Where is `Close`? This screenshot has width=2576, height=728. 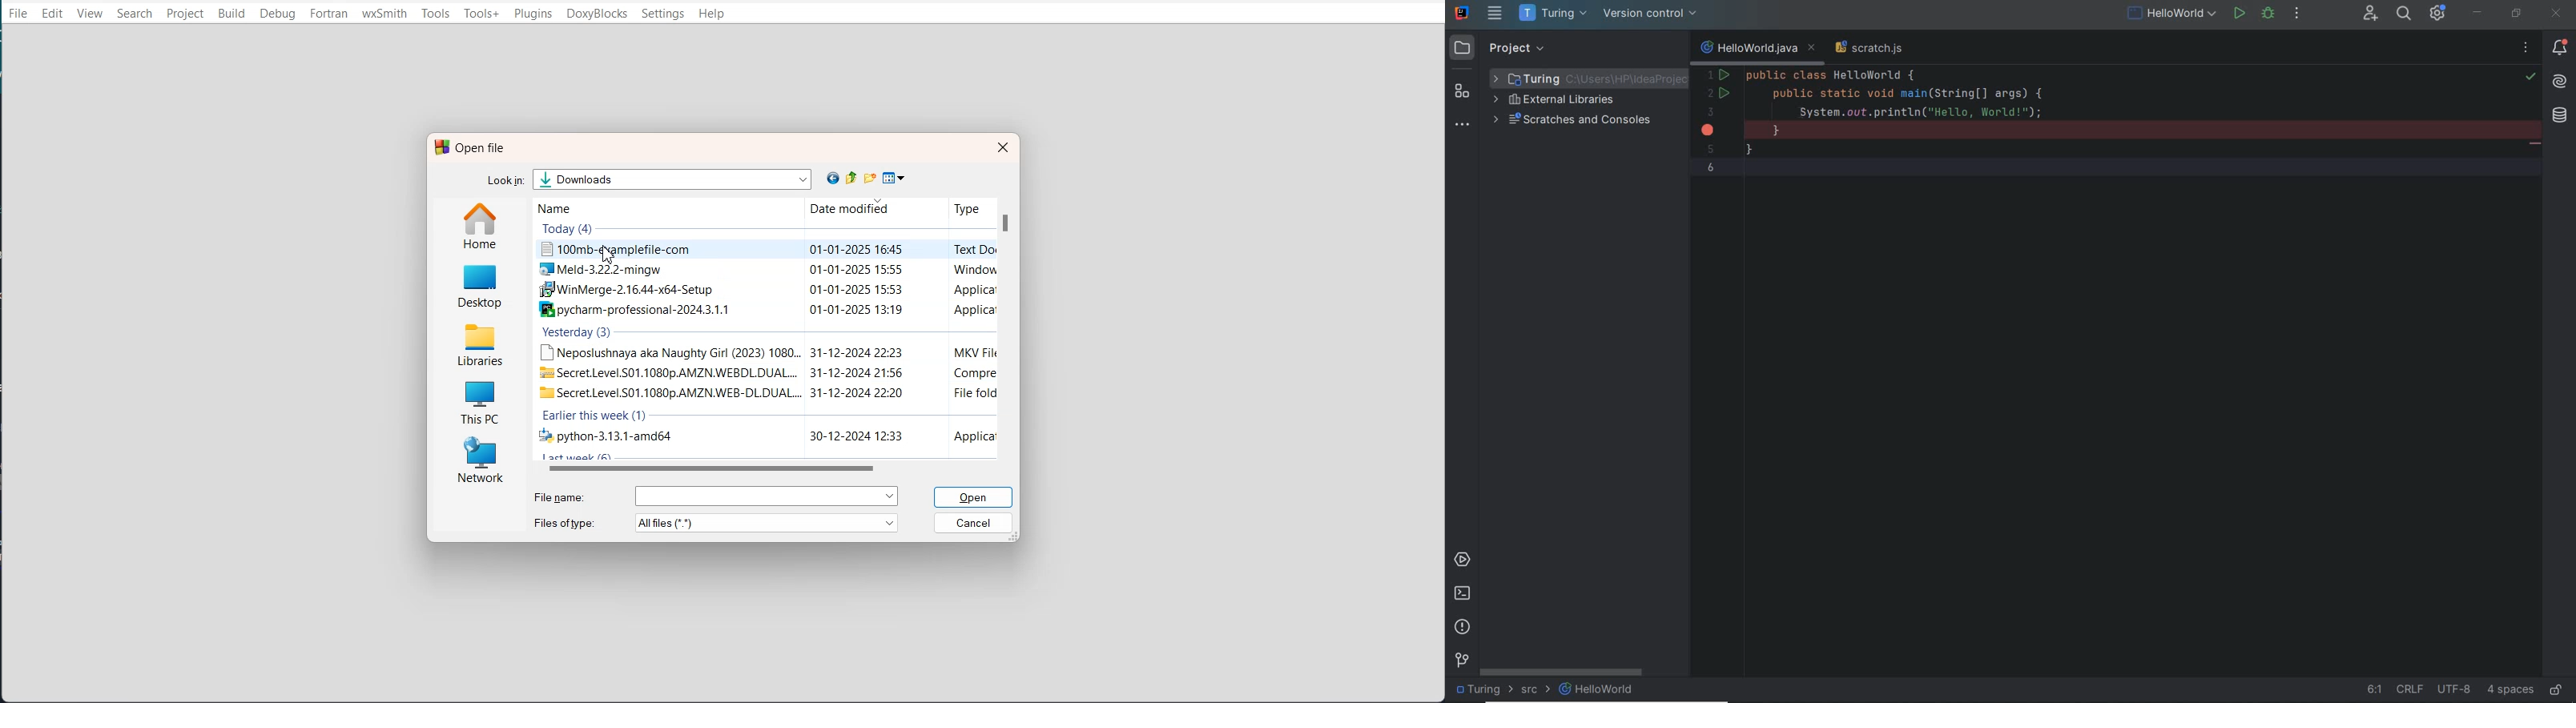
Close is located at coordinates (1000, 147).